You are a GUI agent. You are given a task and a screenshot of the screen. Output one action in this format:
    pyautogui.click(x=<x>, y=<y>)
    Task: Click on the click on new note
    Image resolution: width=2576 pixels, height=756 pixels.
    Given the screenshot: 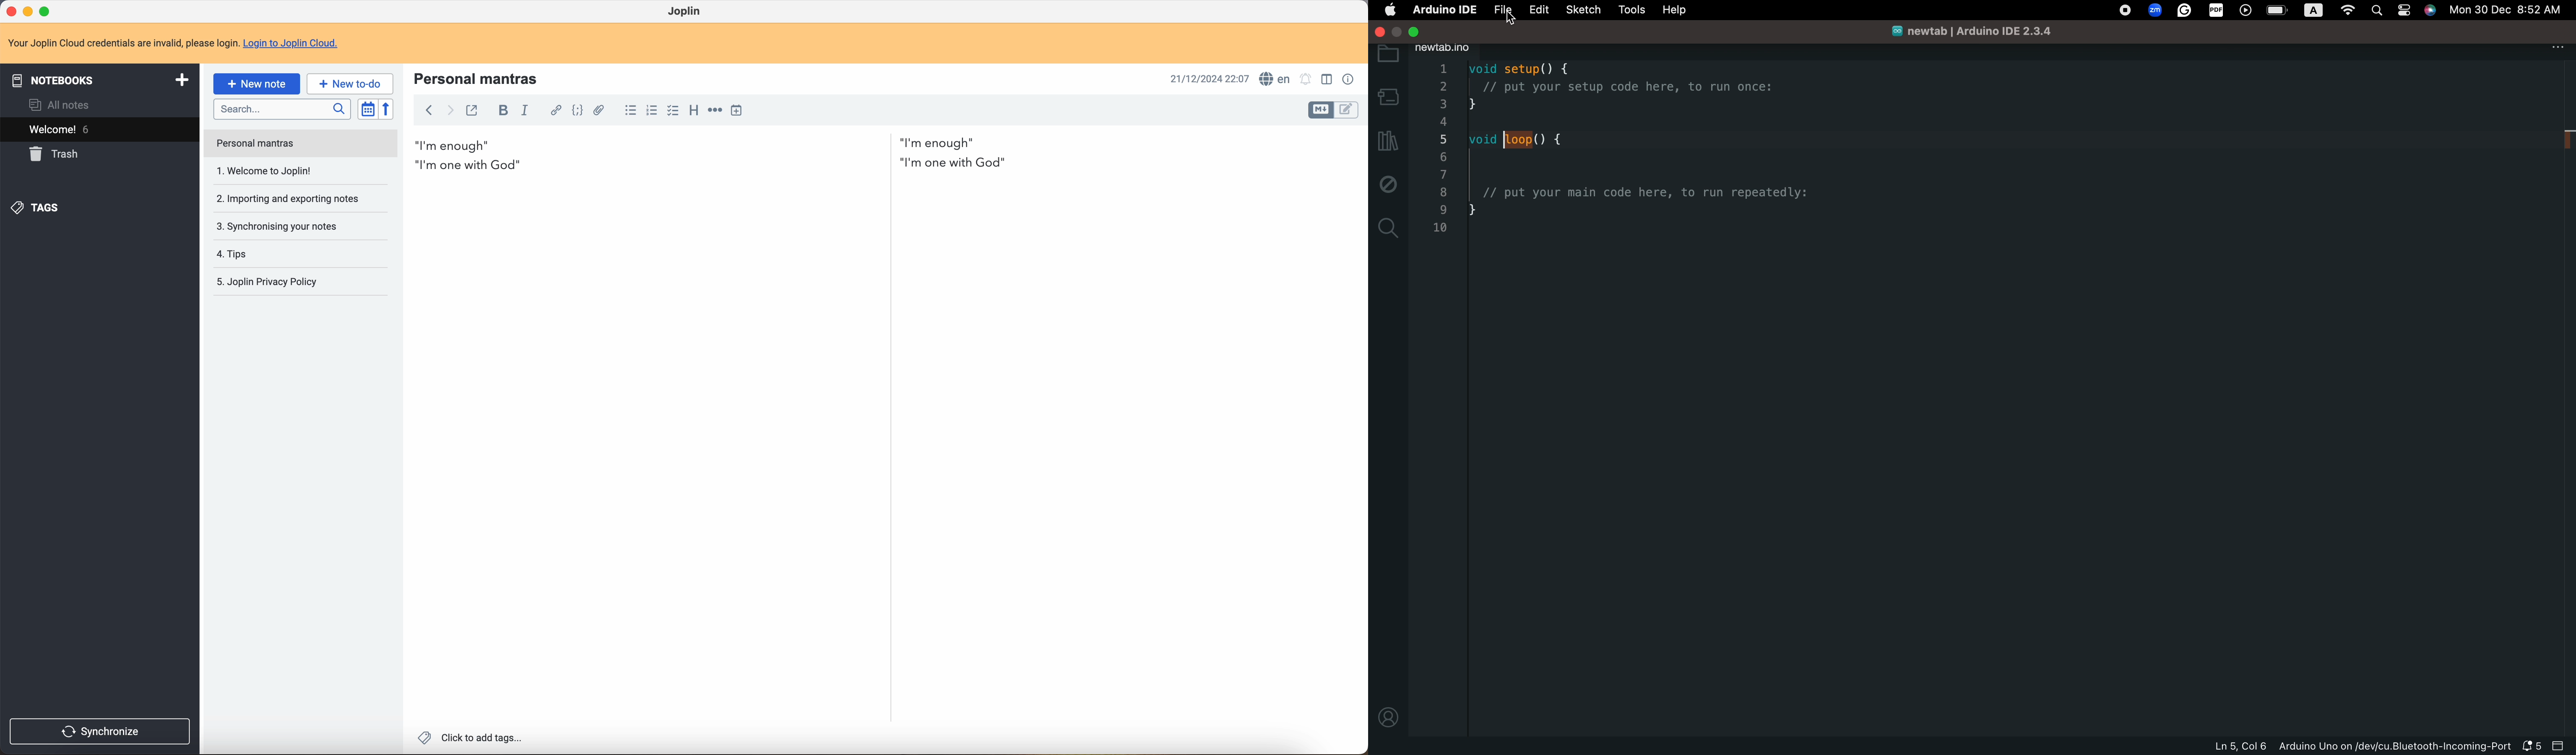 What is the action you would take?
    pyautogui.click(x=257, y=85)
    